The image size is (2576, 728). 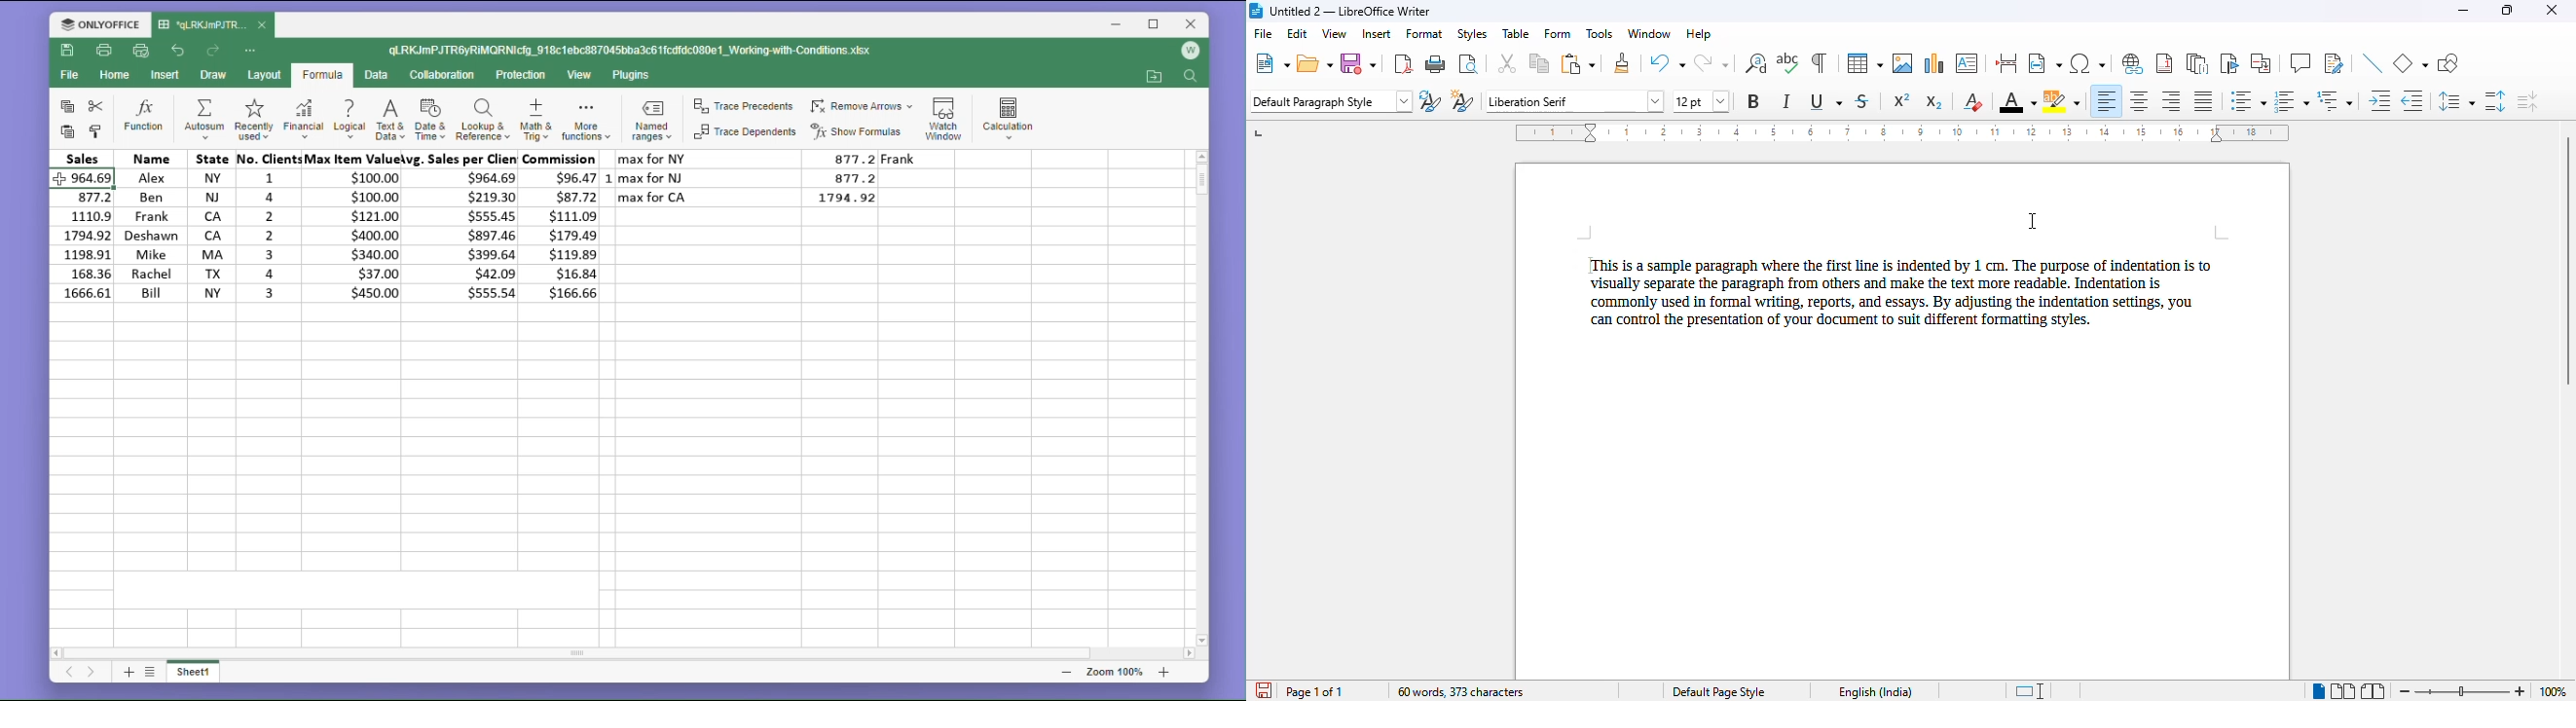 I want to click on collaboration, so click(x=446, y=76).